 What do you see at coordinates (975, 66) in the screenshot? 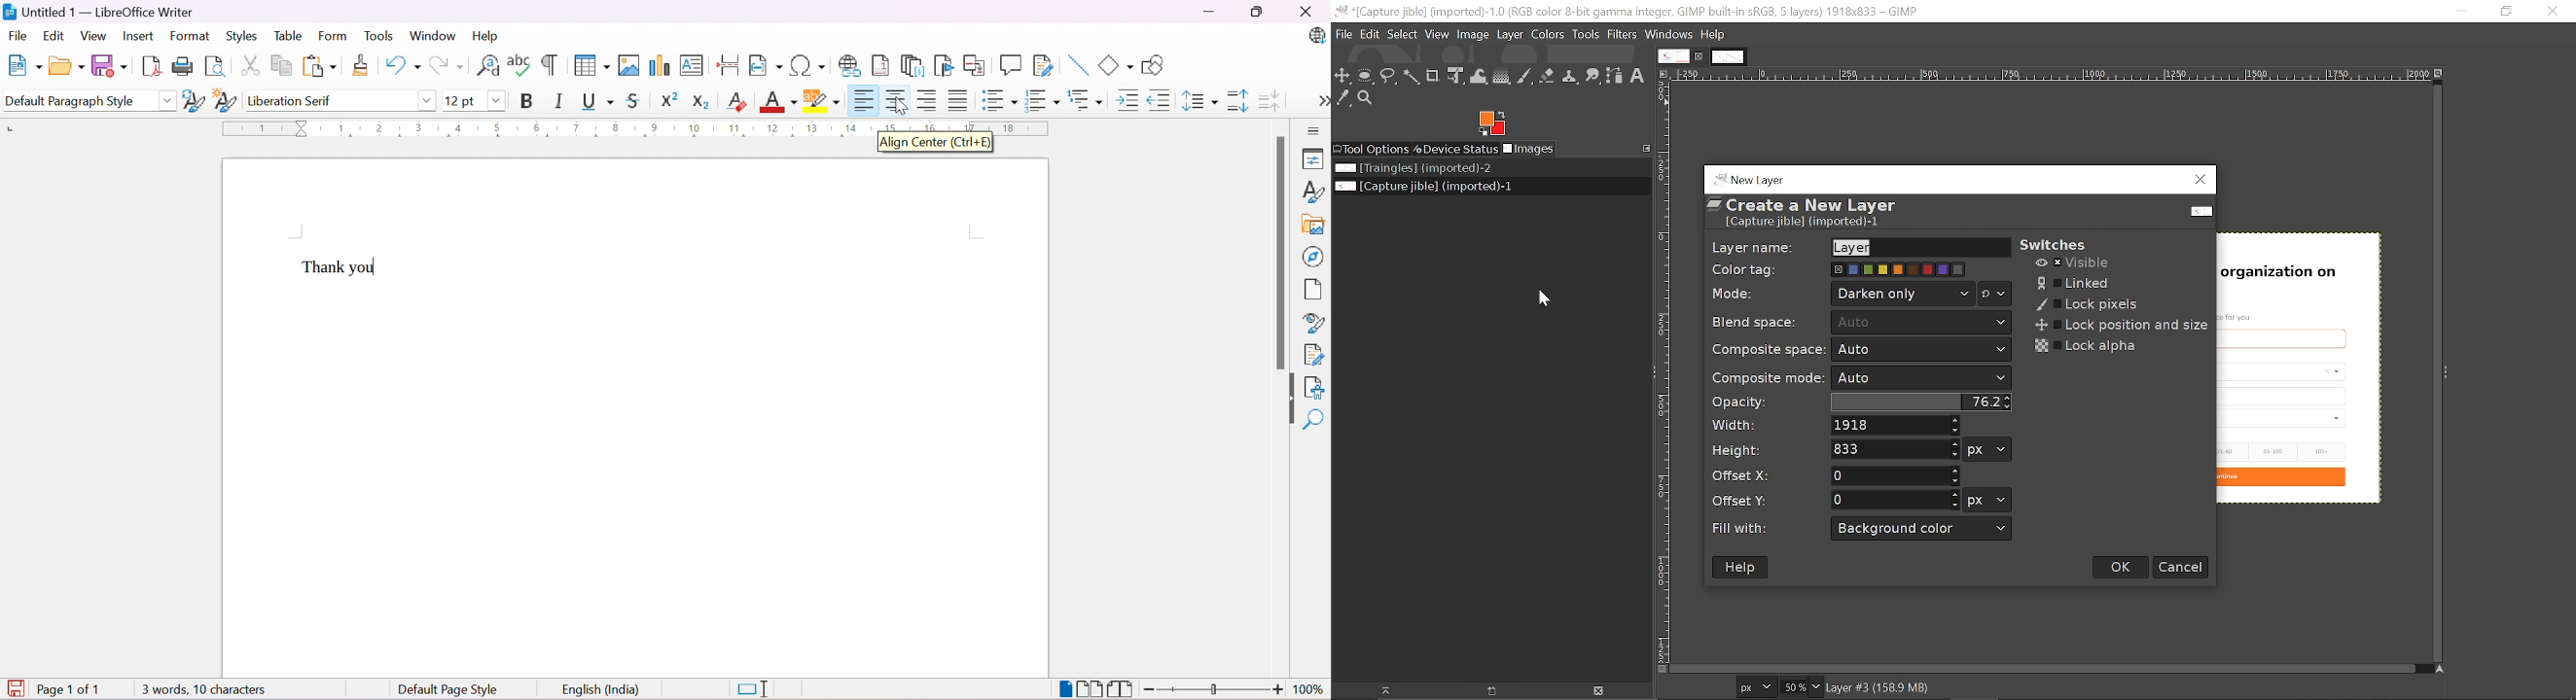
I see `Insert Cross-reference` at bounding box center [975, 66].